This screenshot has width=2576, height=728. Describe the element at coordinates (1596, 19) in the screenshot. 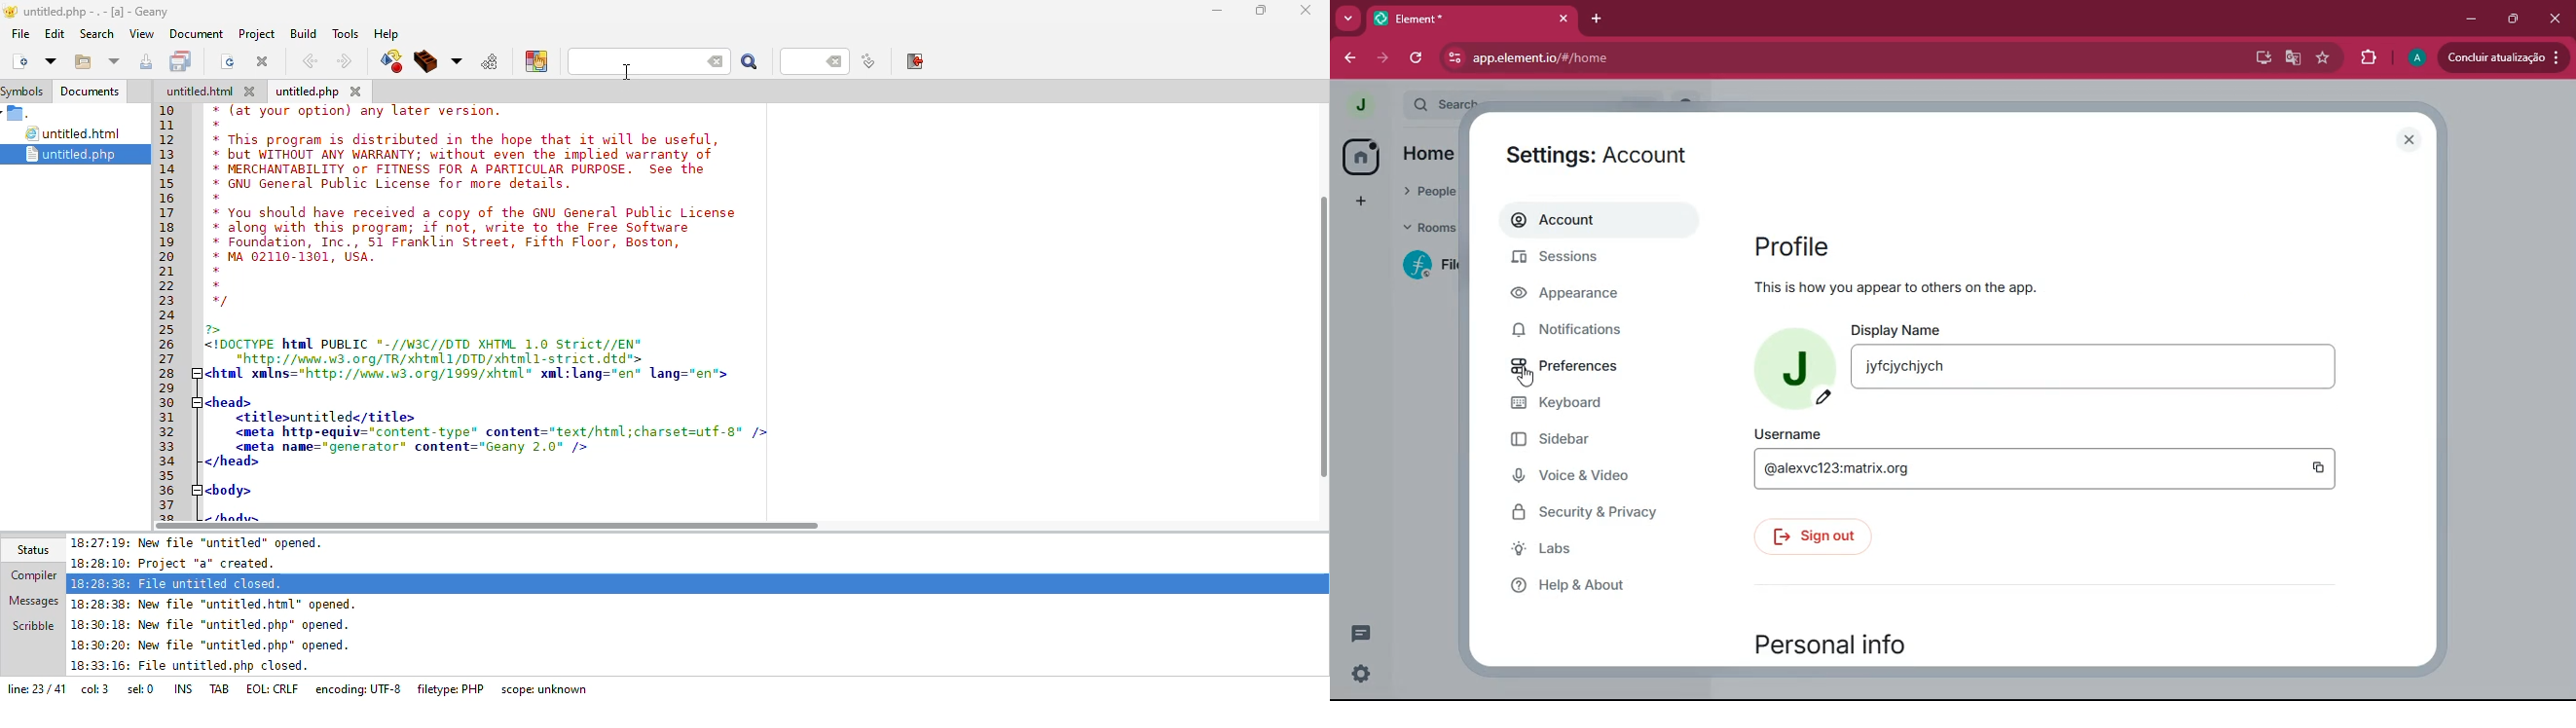

I see `add tab` at that location.